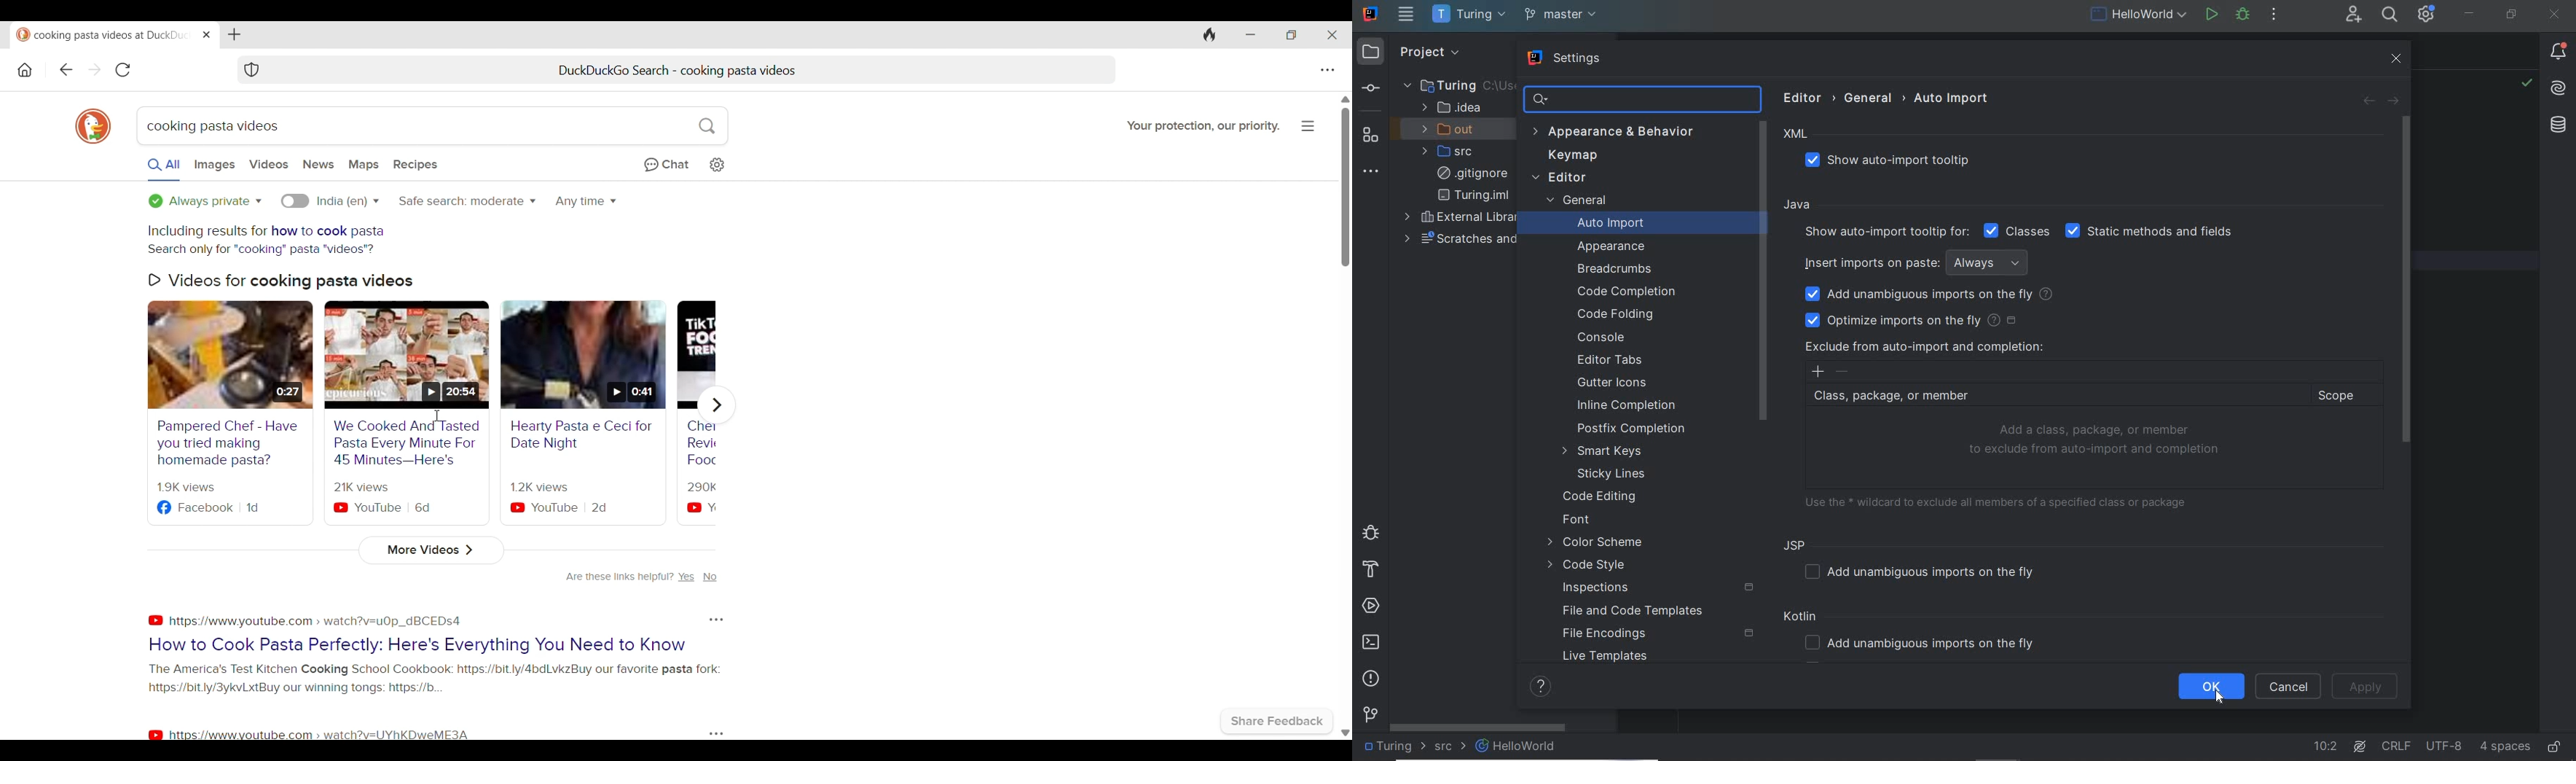 This screenshot has width=2576, height=784. I want to click on .idea, so click(1452, 108).